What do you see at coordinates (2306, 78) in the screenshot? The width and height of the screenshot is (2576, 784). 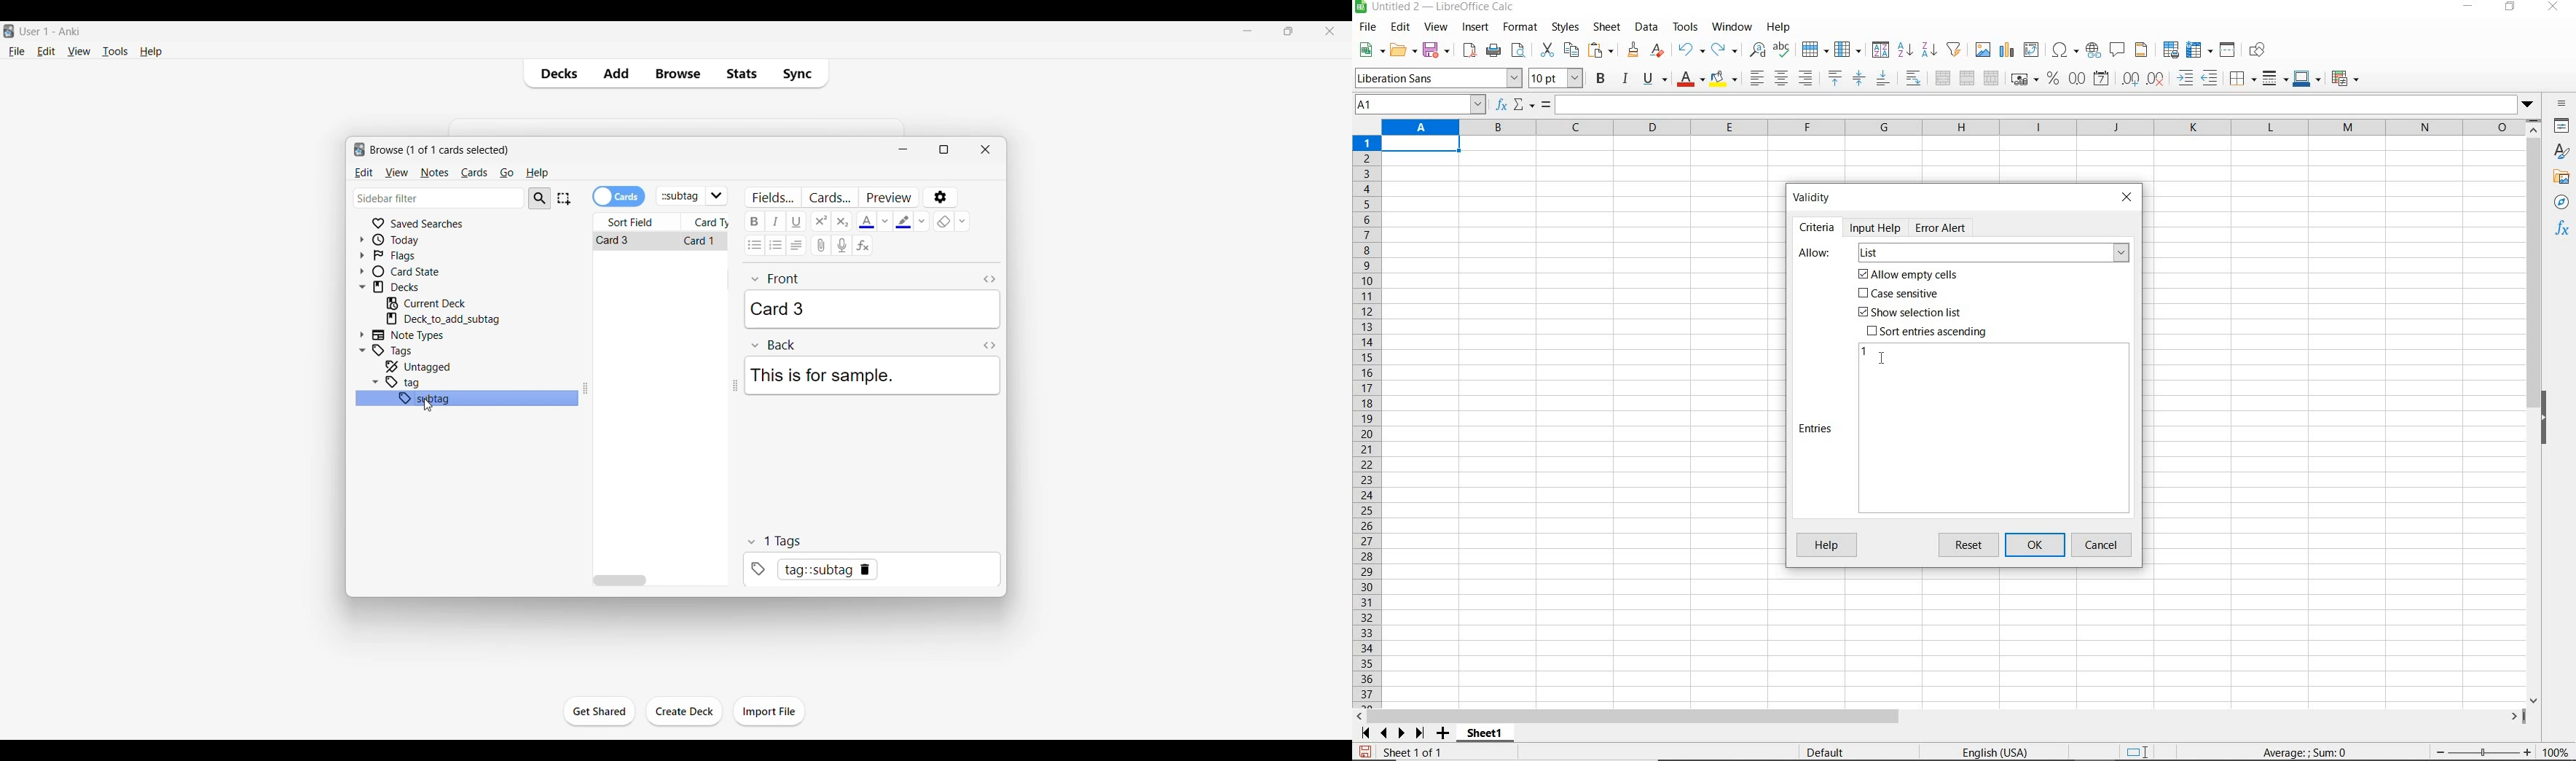 I see `border color` at bounding box center [2306, 78].